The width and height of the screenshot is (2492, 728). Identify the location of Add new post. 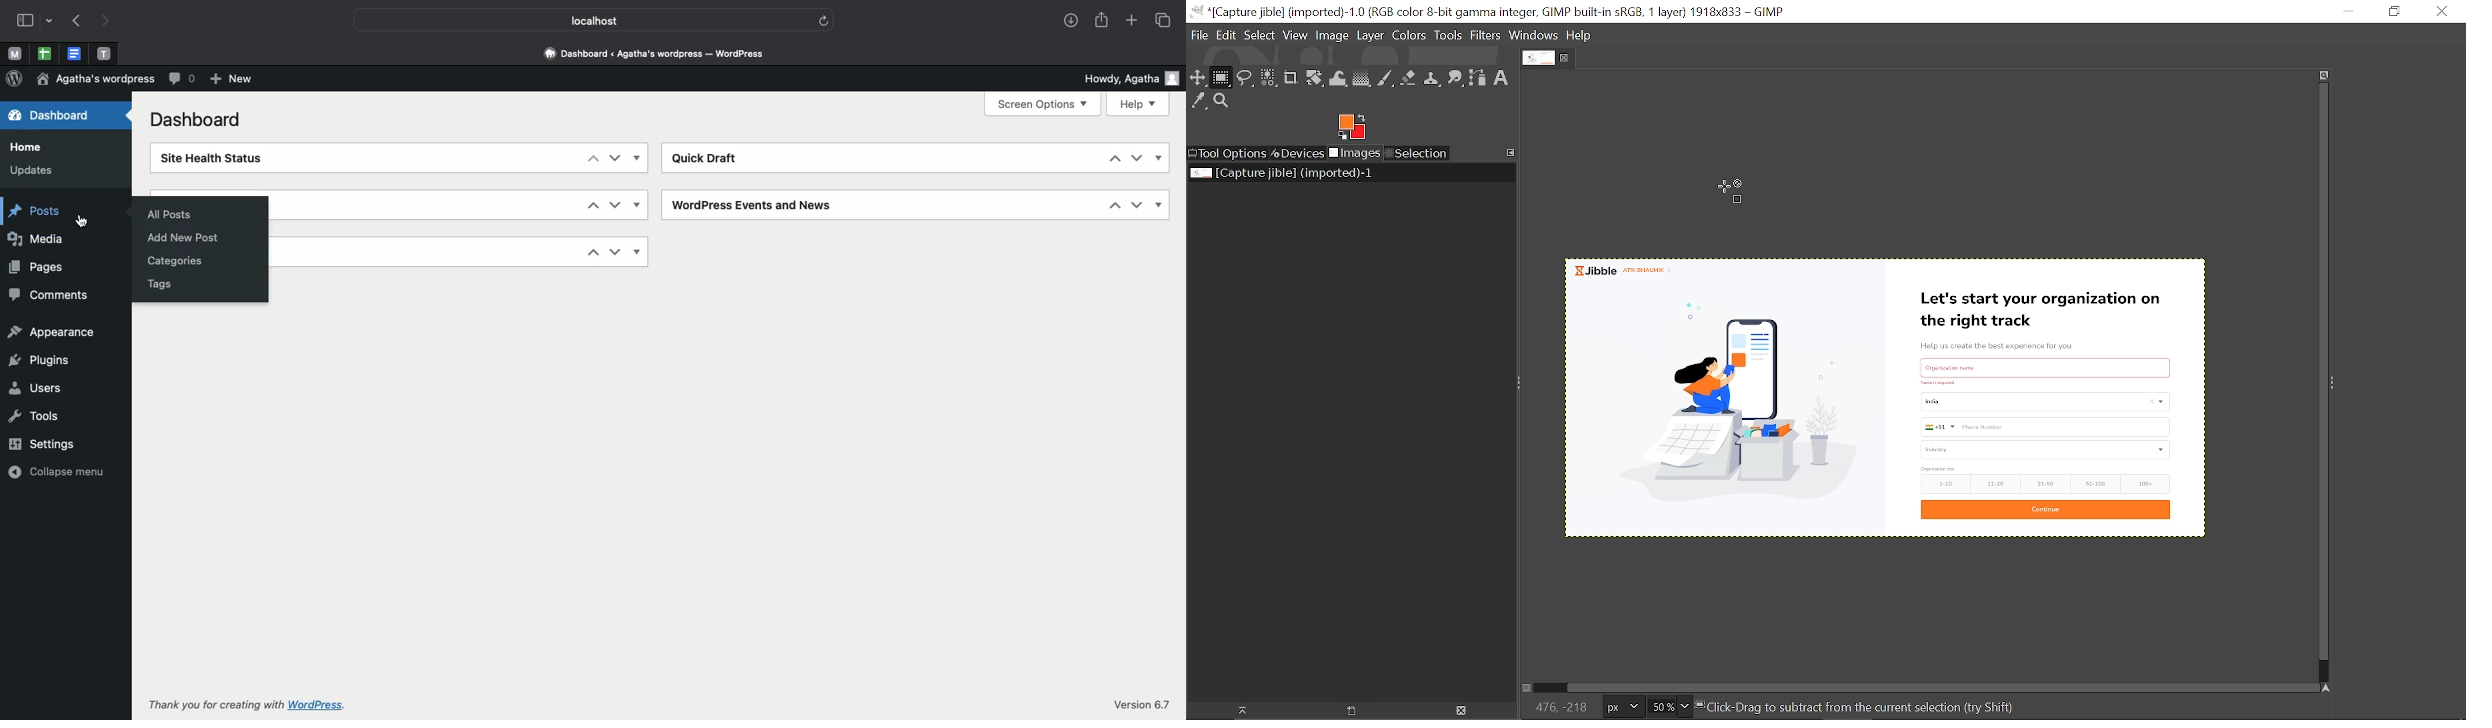
(182, 237).